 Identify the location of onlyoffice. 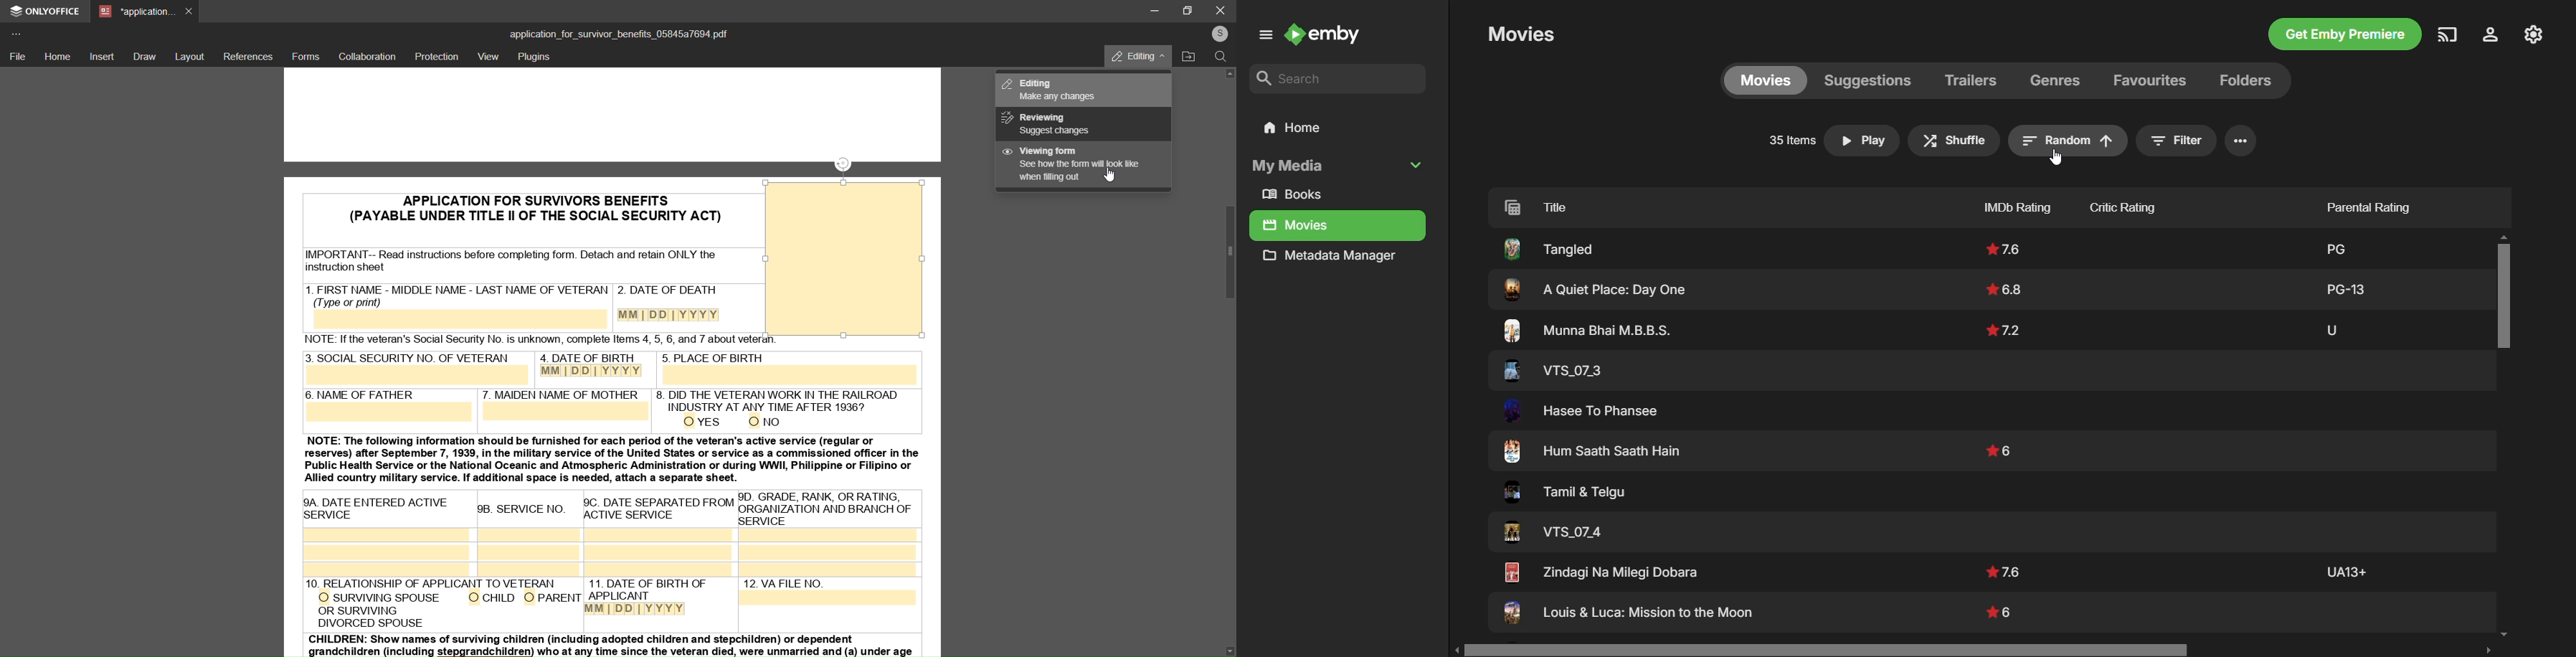
(46, 13).